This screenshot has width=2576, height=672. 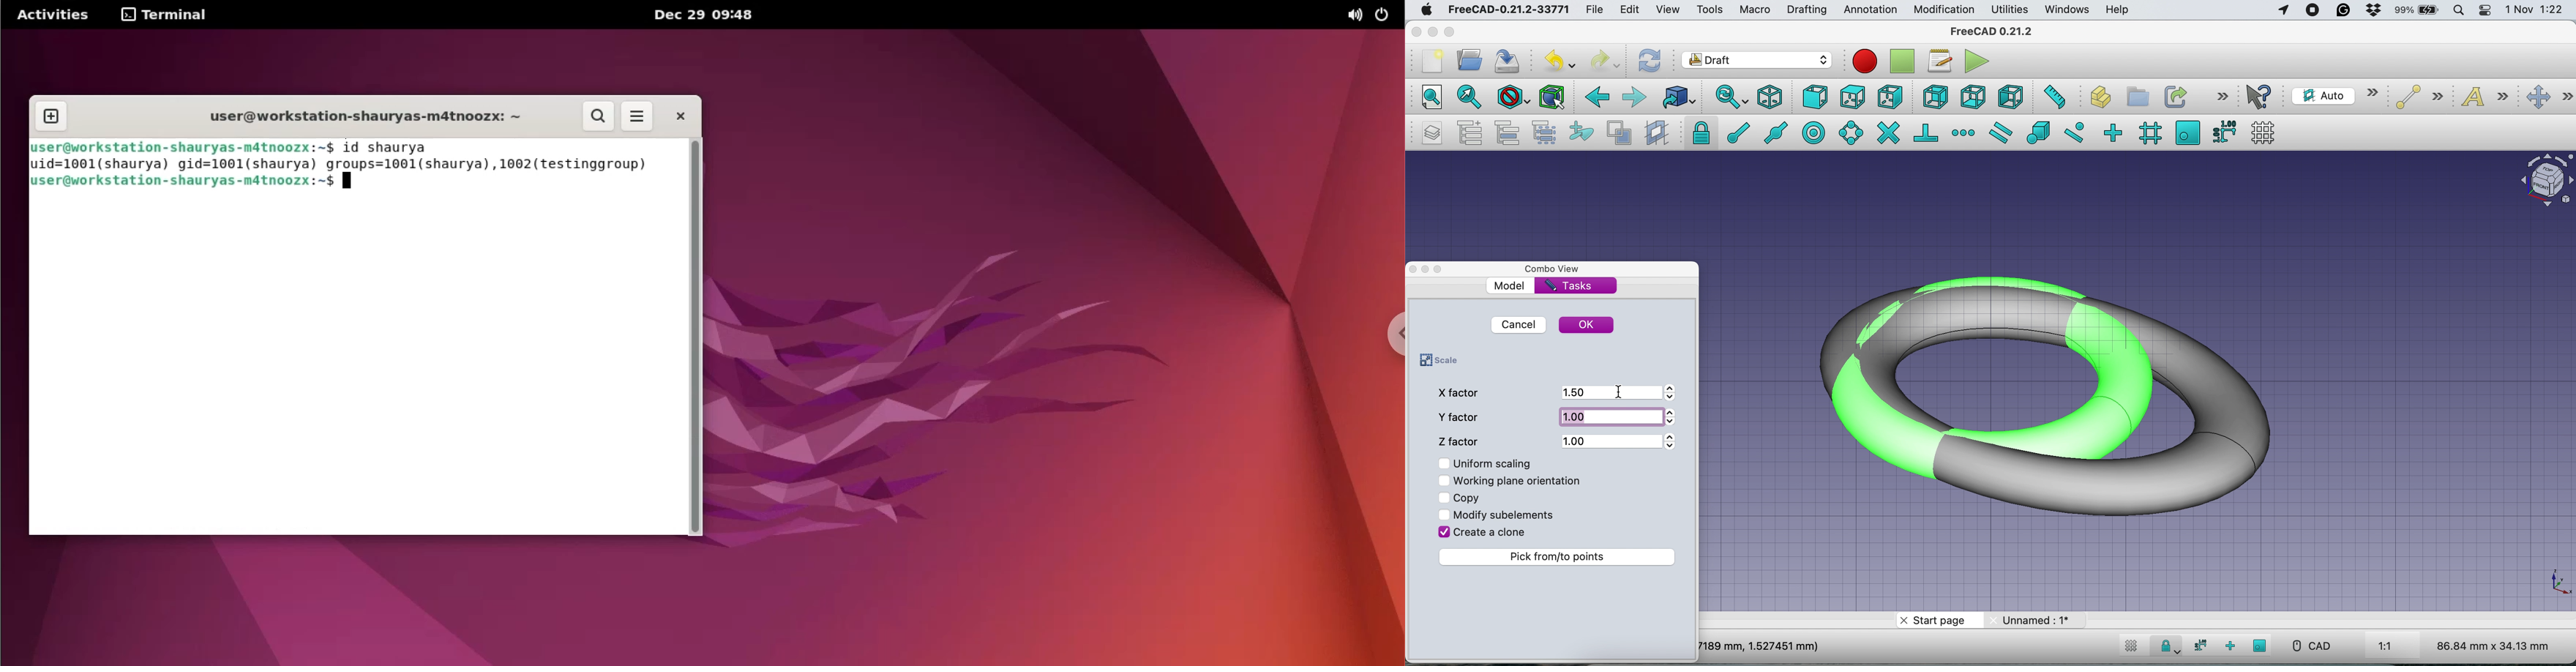 What do you see at coordinates (1444, 497) in the screenshot?
I see `Checkbox` at bounding box center [1444, 497].